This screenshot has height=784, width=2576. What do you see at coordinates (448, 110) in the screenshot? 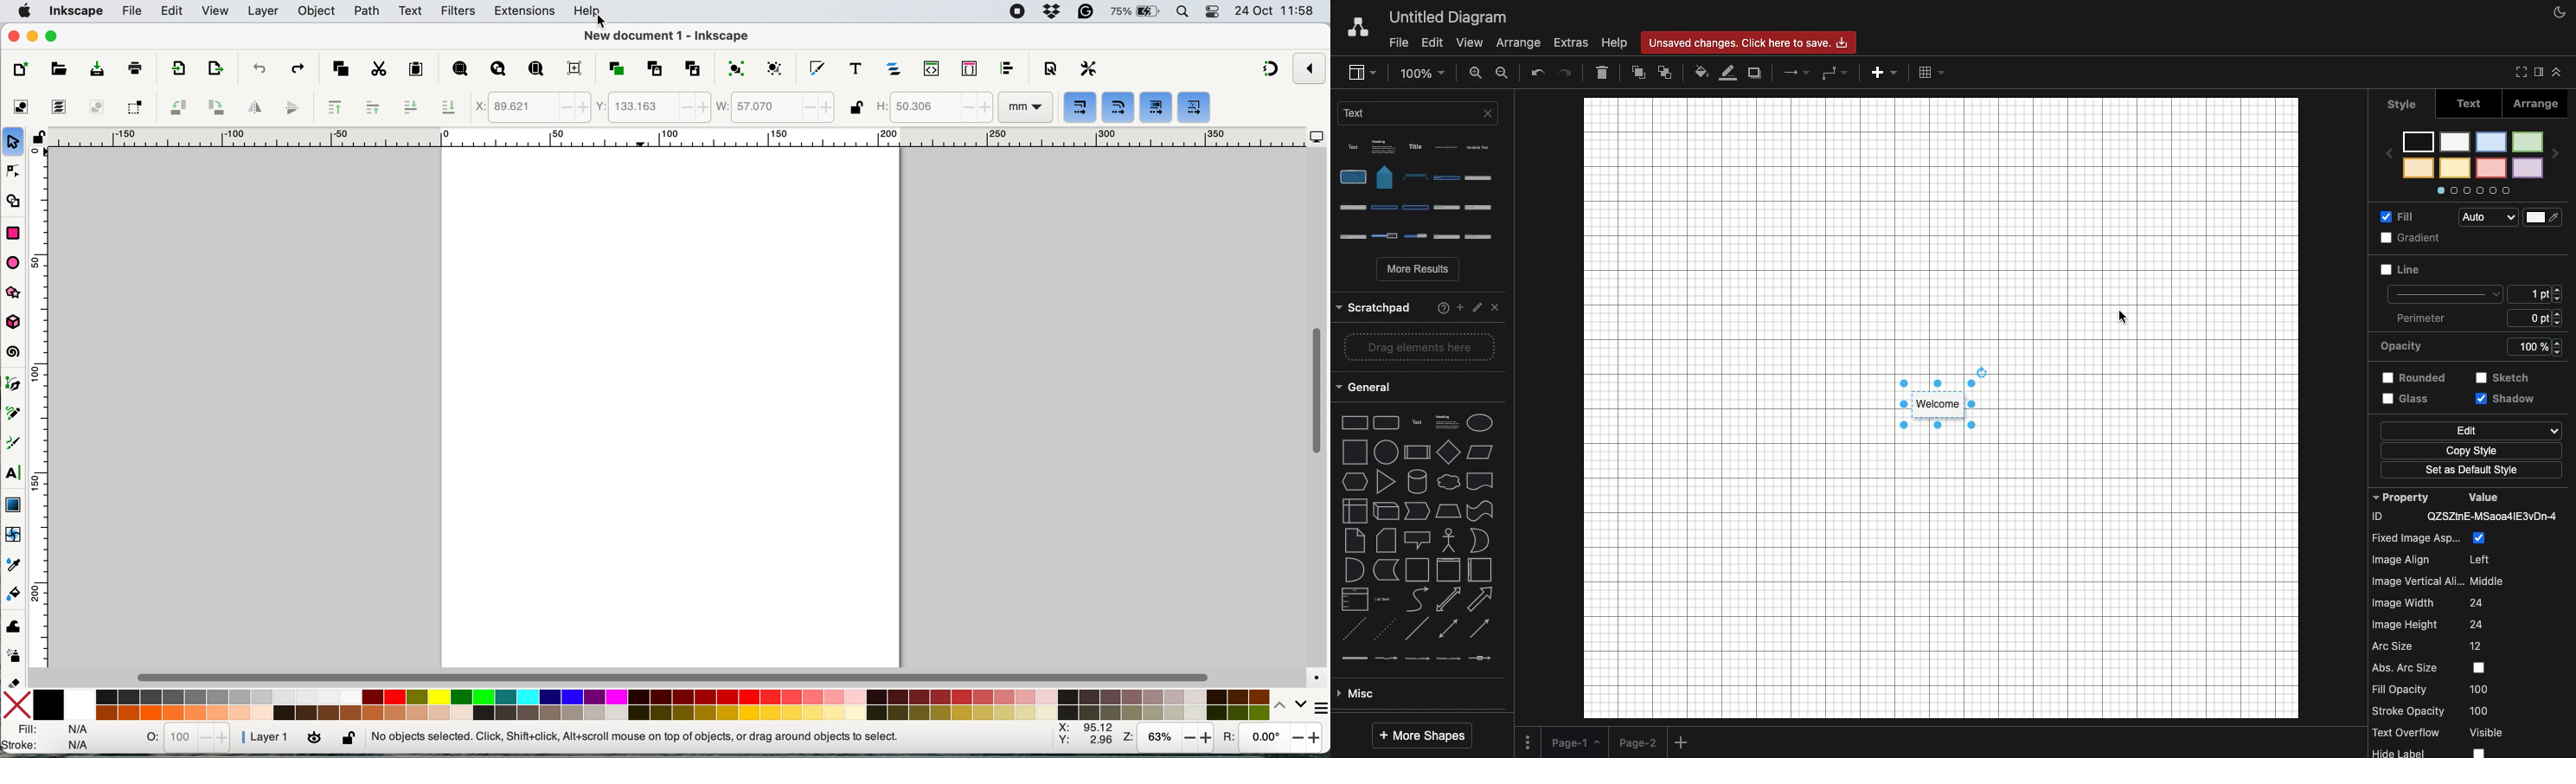
I see `lower selection to bottom` at bounding box center [448, 110].